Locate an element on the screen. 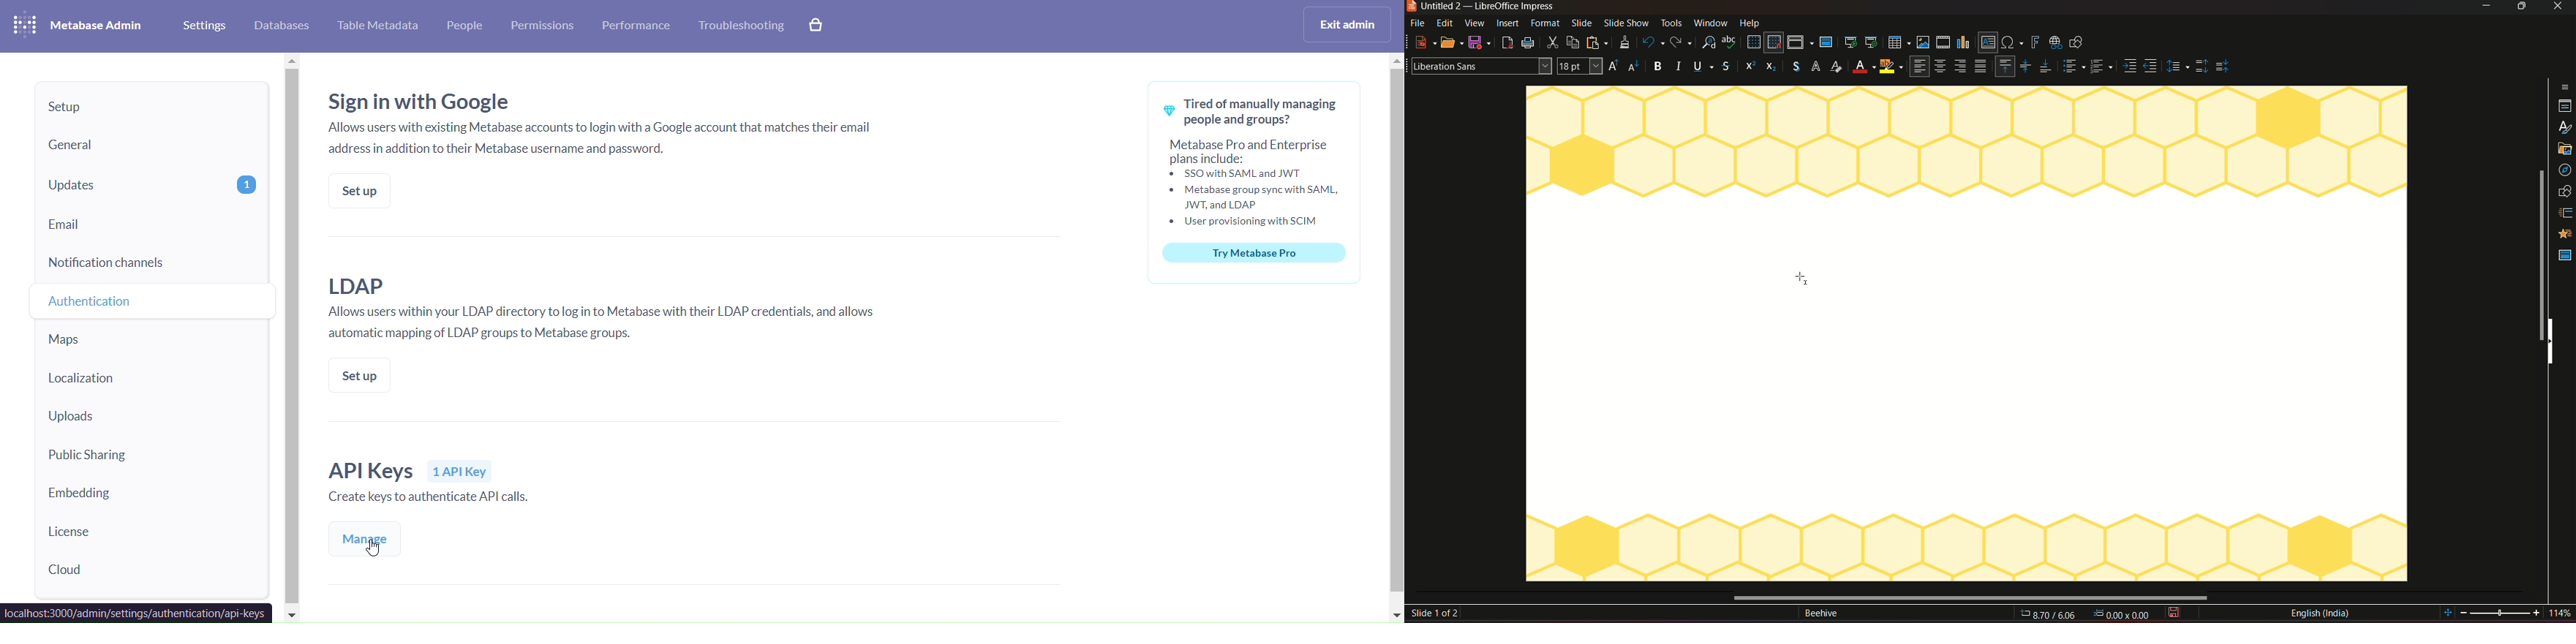 Image resolution: width=2576 pixels, height=644 pixels. file is located at coordinates (1420, 24).